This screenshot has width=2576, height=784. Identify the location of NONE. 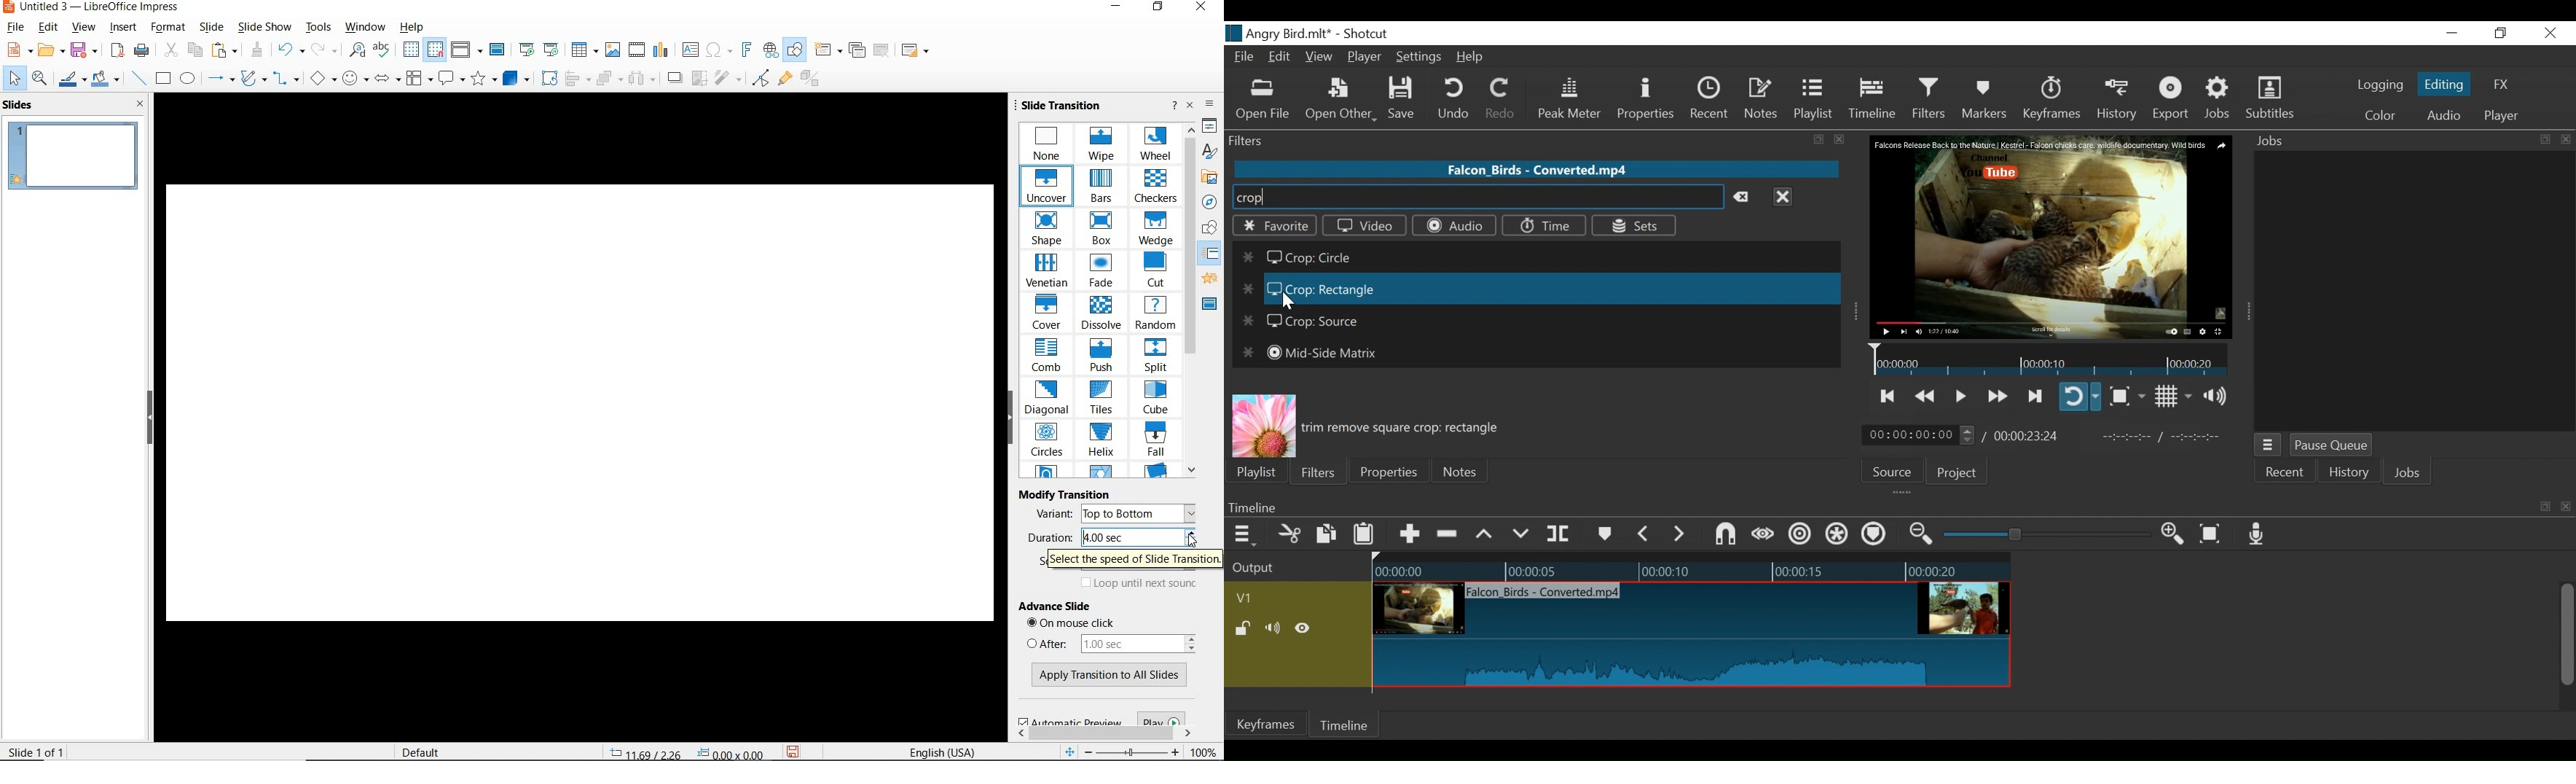
(1049, 144).